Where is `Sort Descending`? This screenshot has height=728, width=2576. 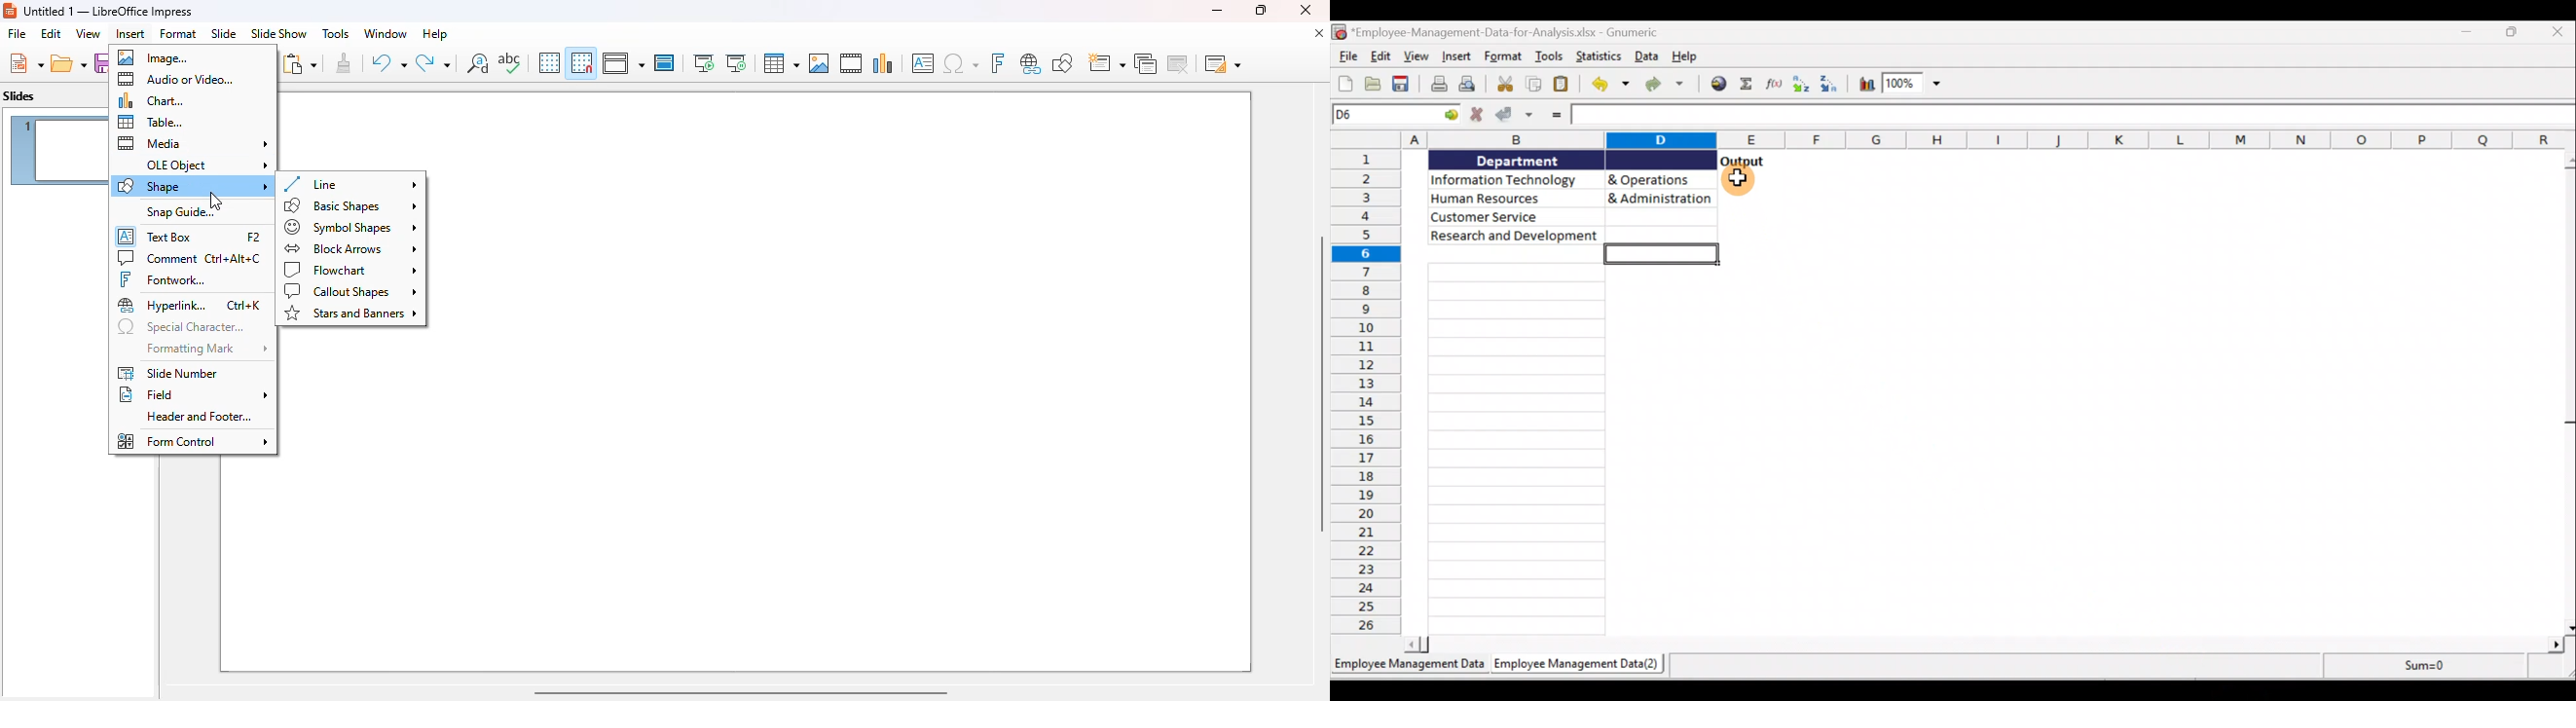
Sort Descending is located at coordinates (1834, 82).